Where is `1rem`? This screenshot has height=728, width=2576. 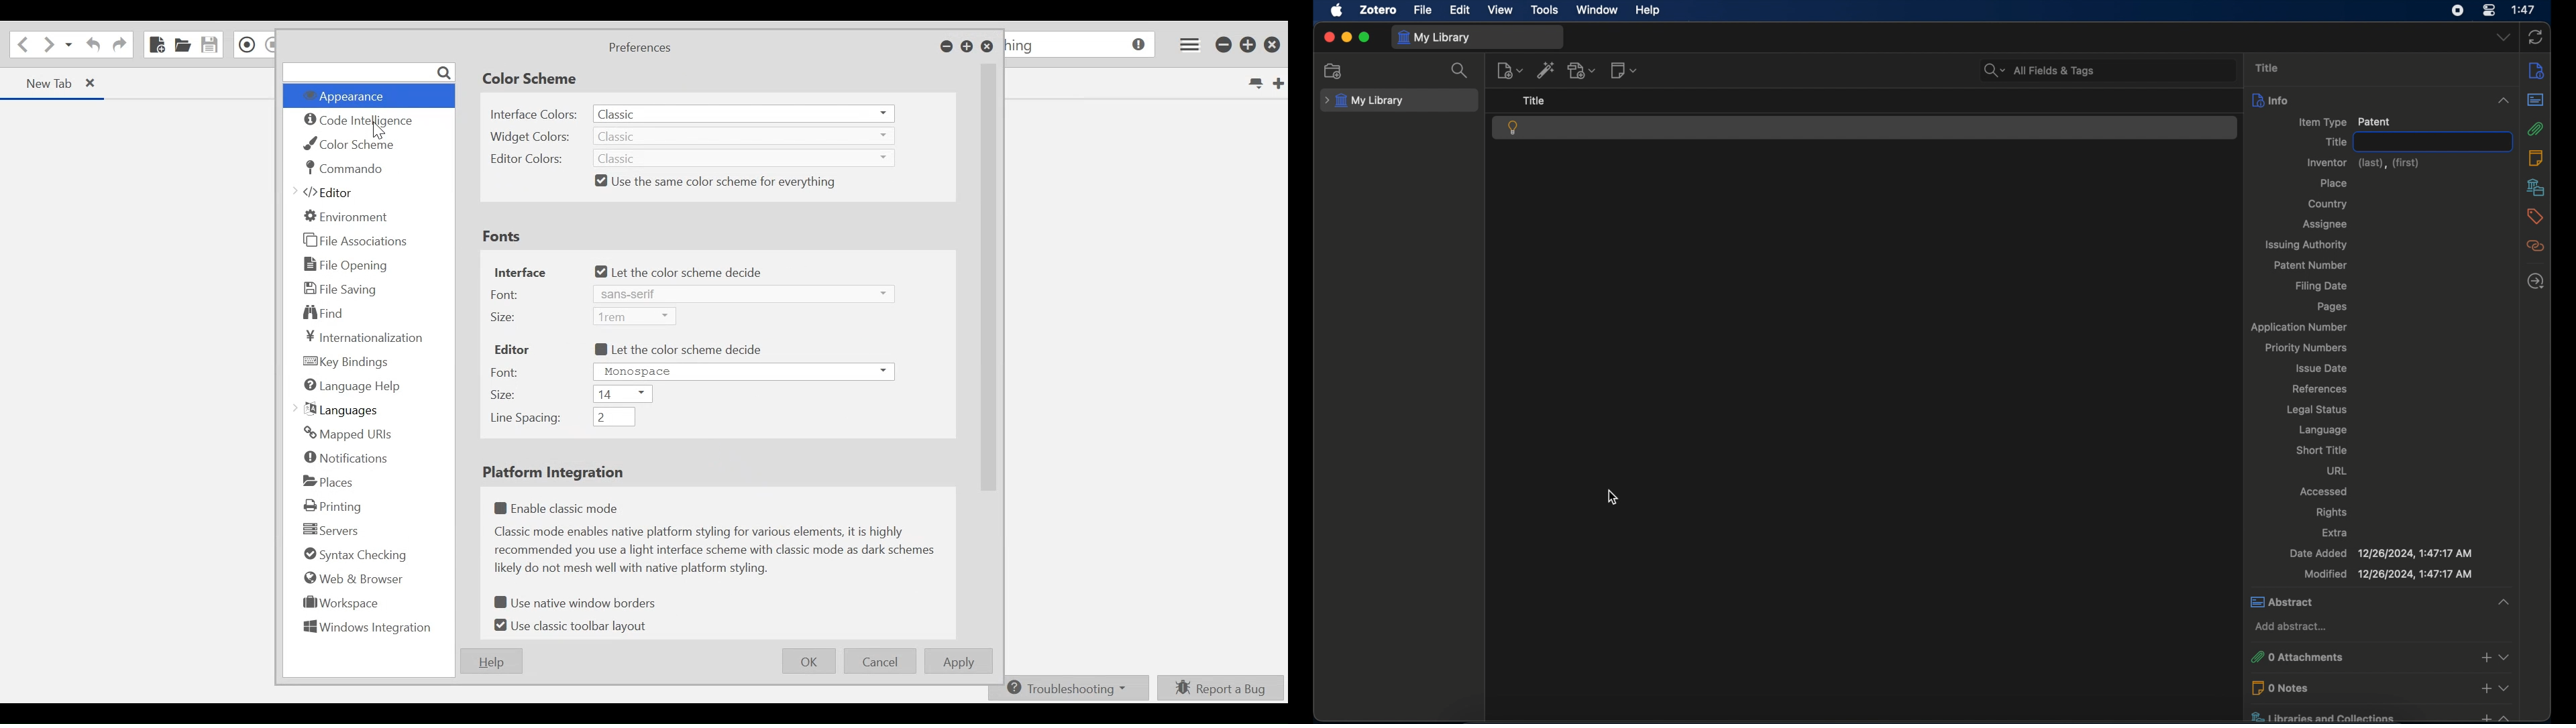
1rem is located at coordinates (635, 316).